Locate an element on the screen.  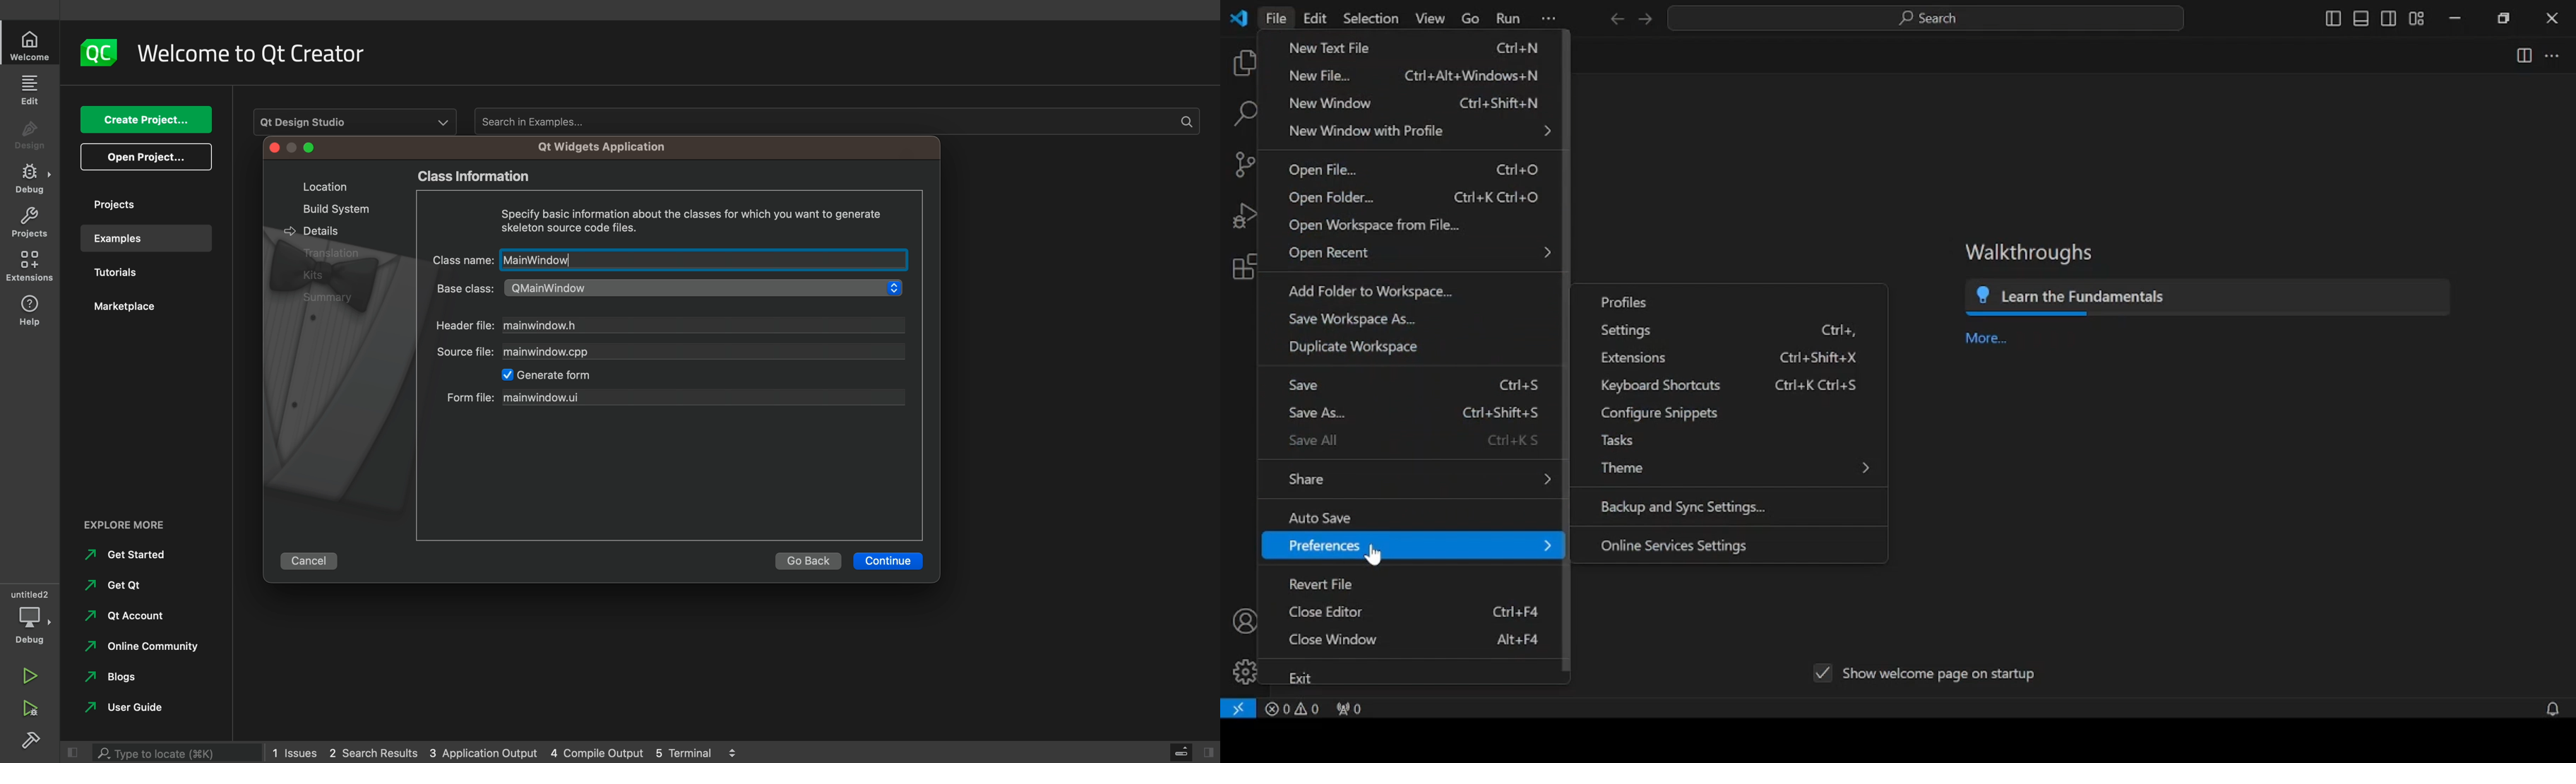
settings is located at coordinates (1630, 331).